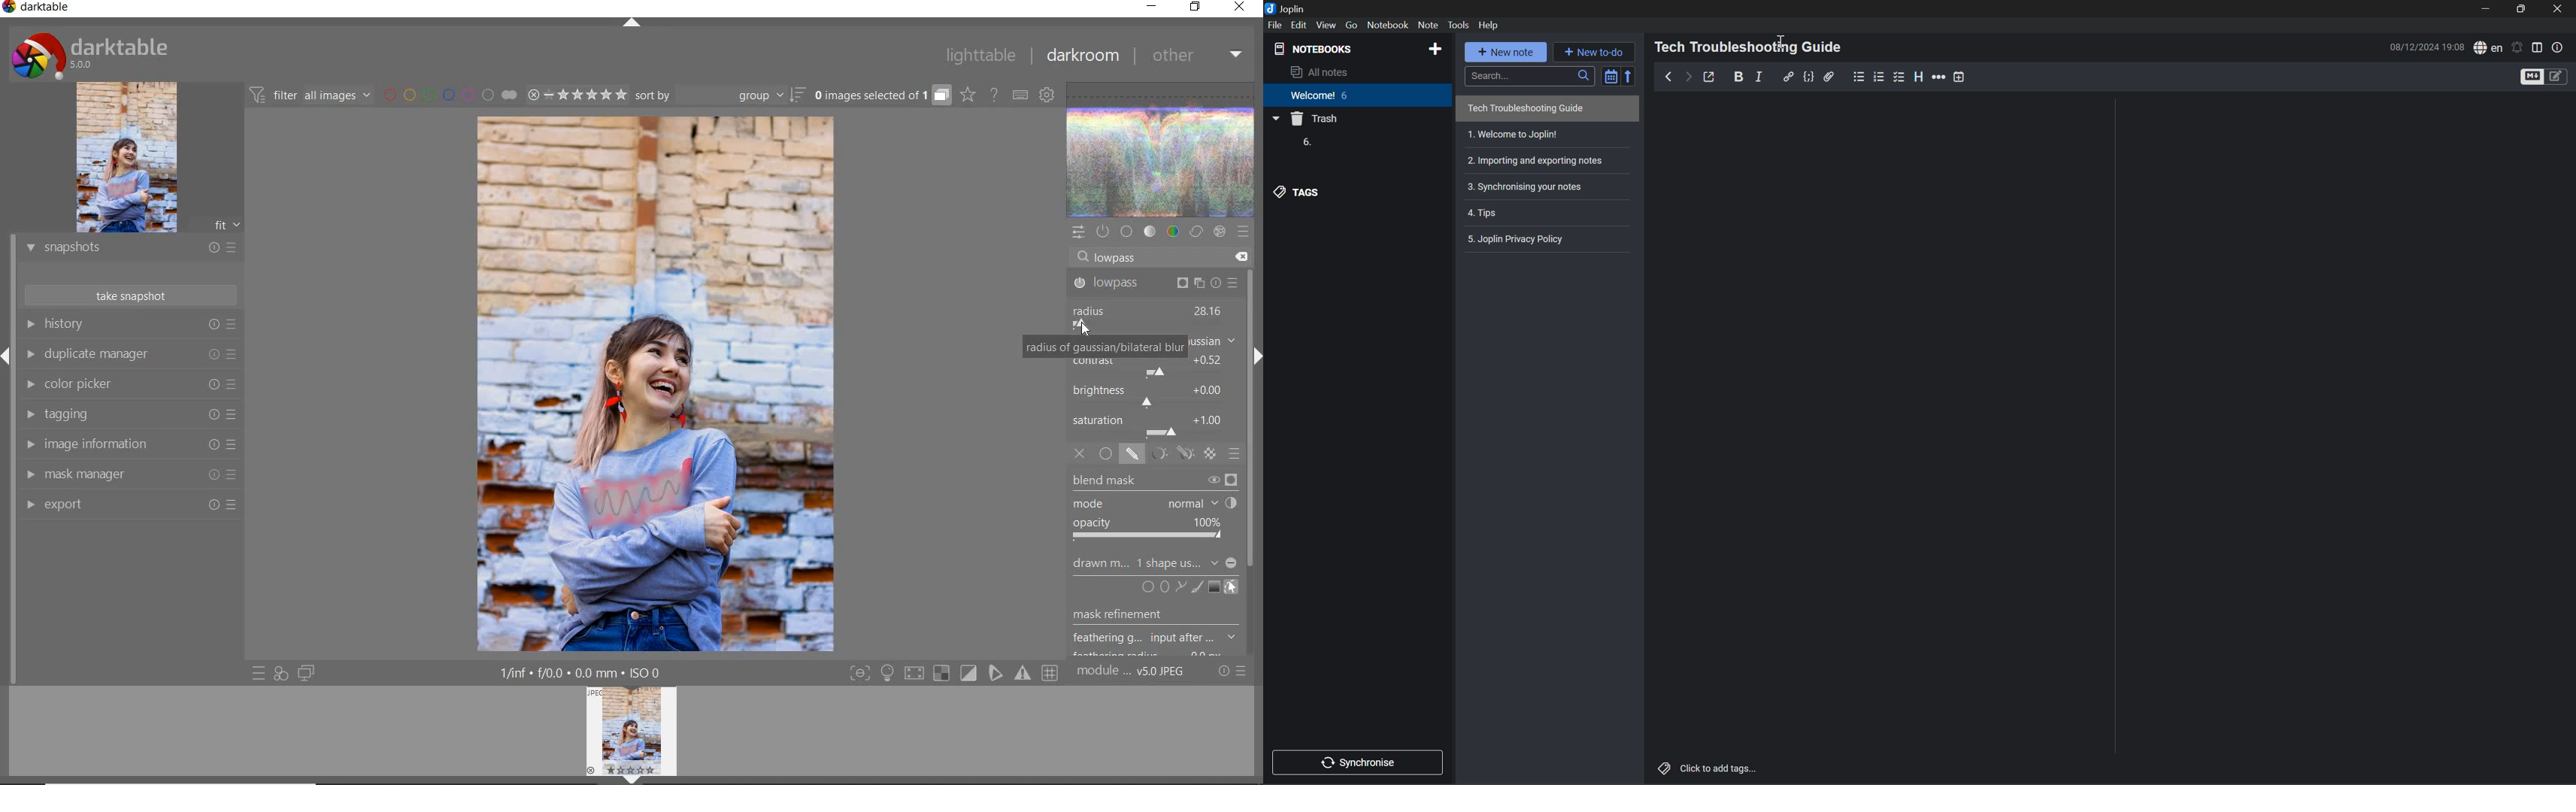  I want to click on Toggle sort order field, so click(1609, 74).